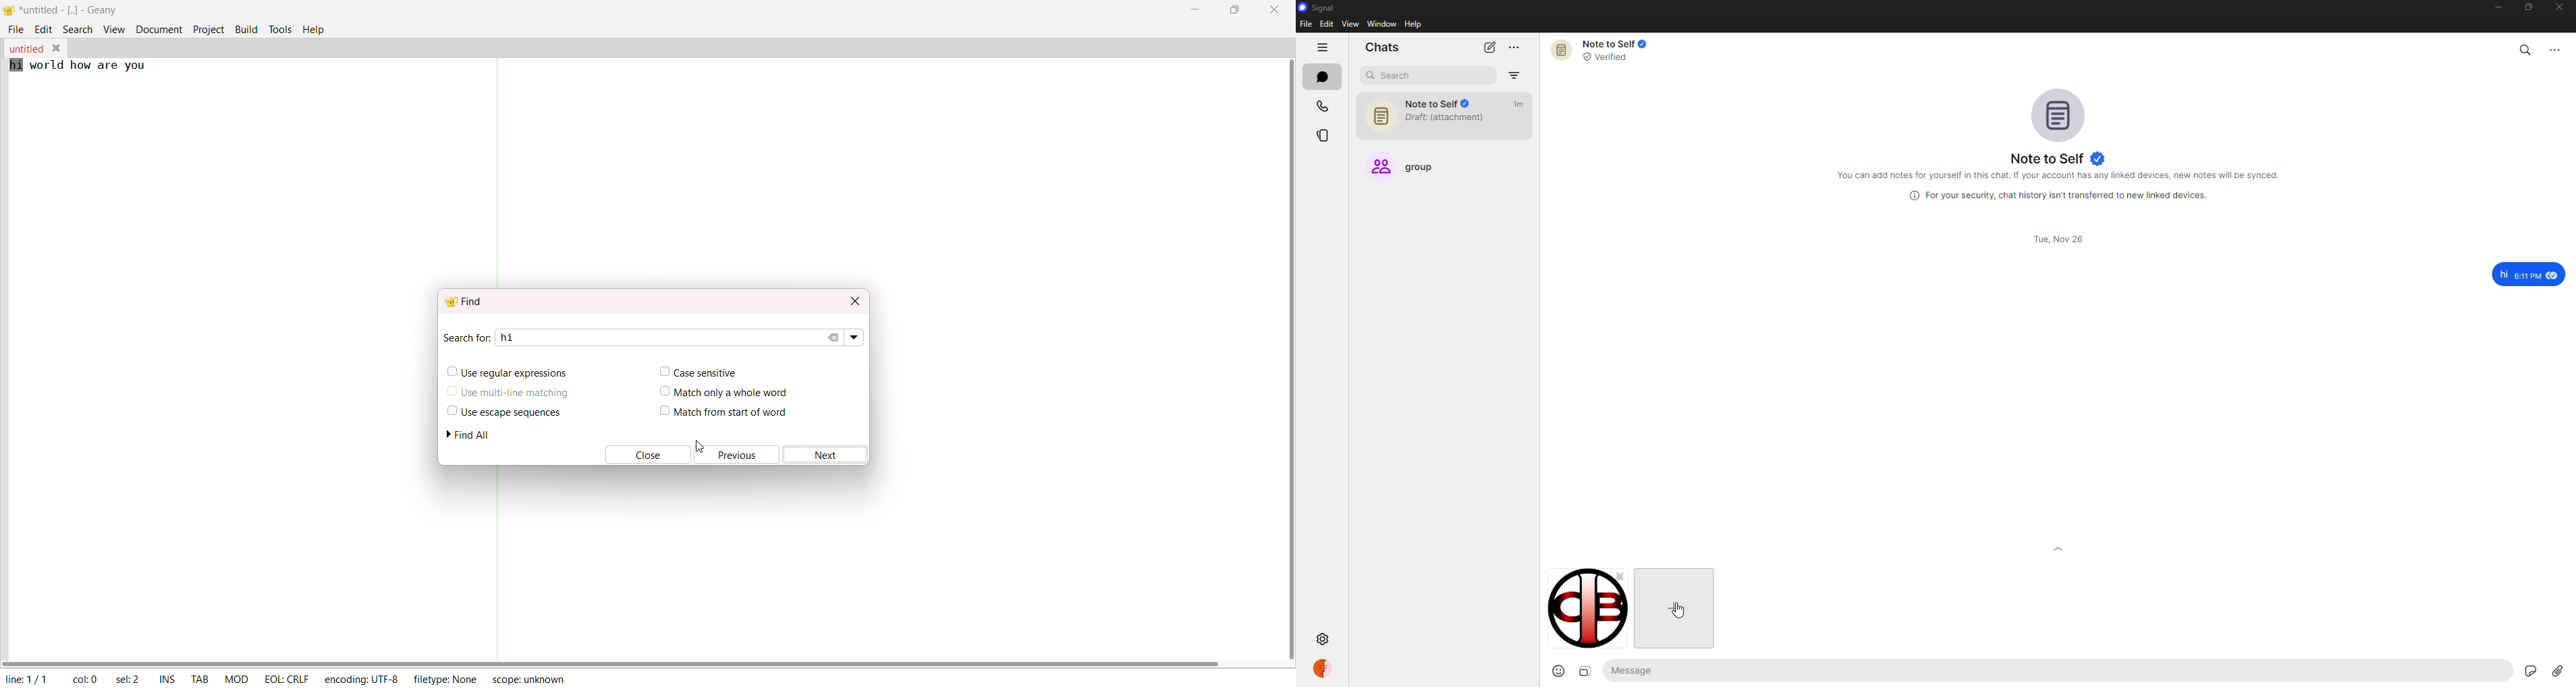 The width and height of the screenshot is (2576, 700). Describe the element at coordinates (2562, 8) in the screenshot. I see `close` at that location.